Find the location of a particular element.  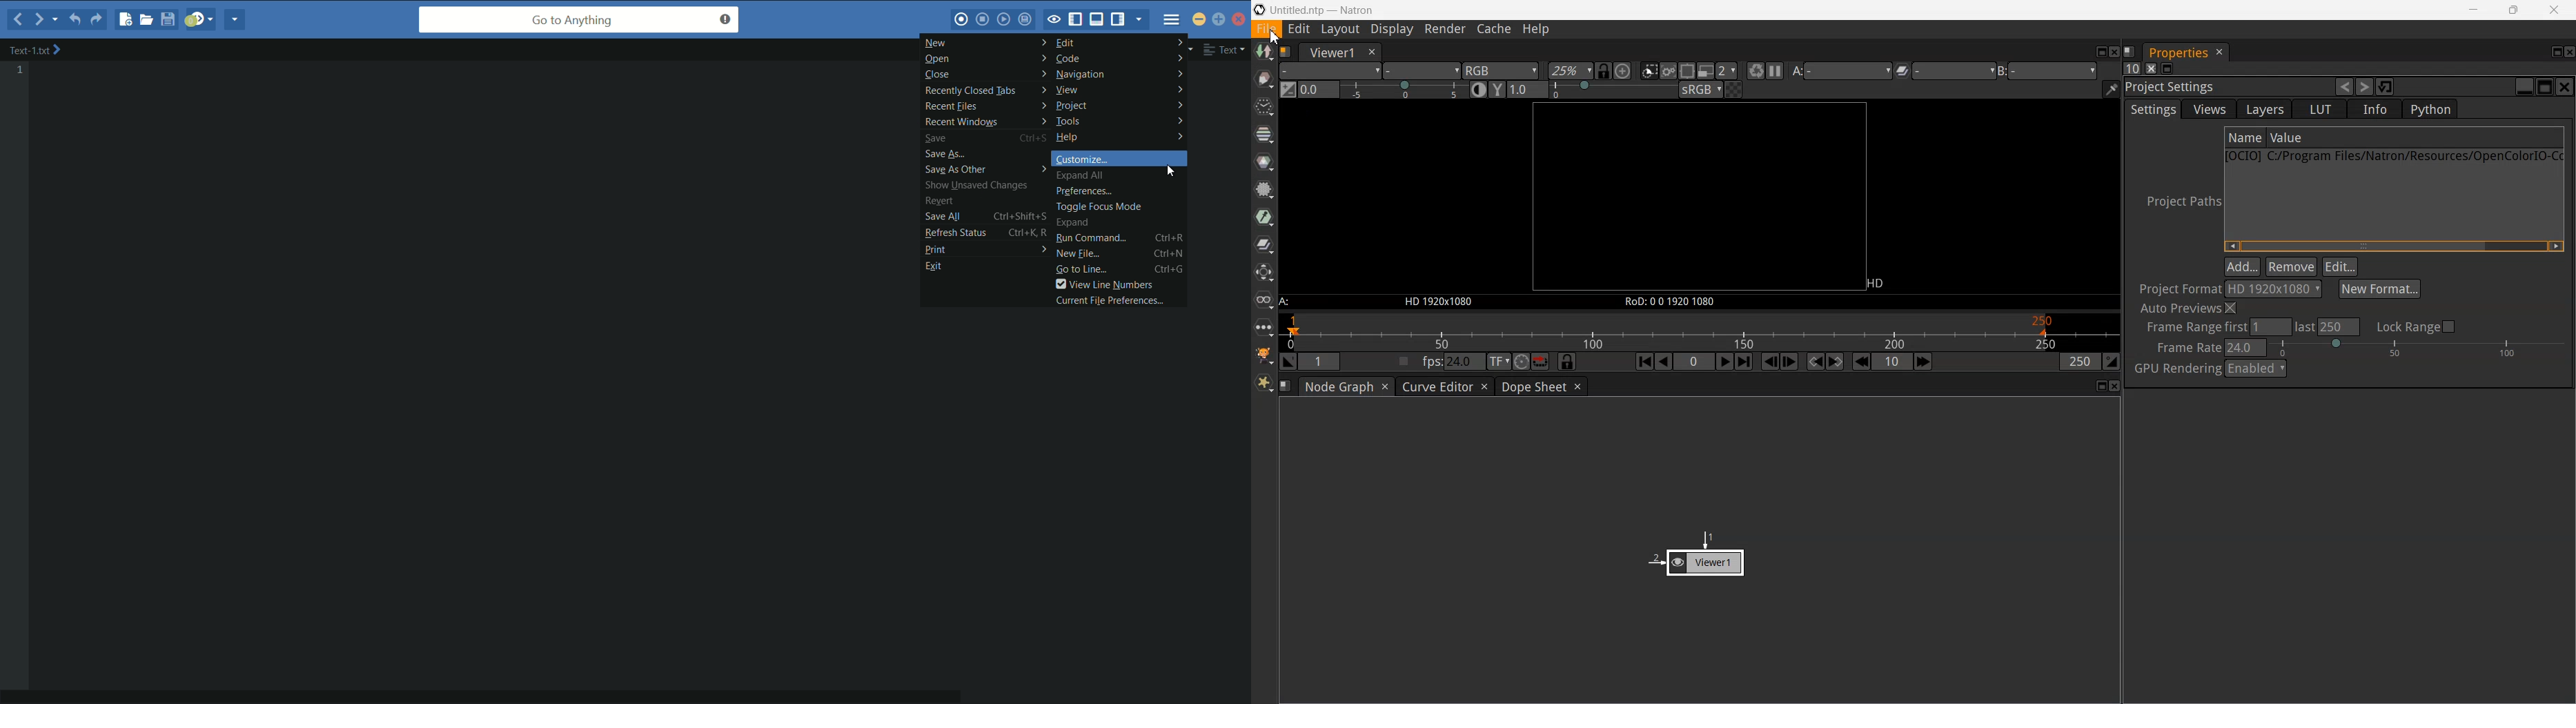

show/hide right pane is located at coordinates (1118, 20).